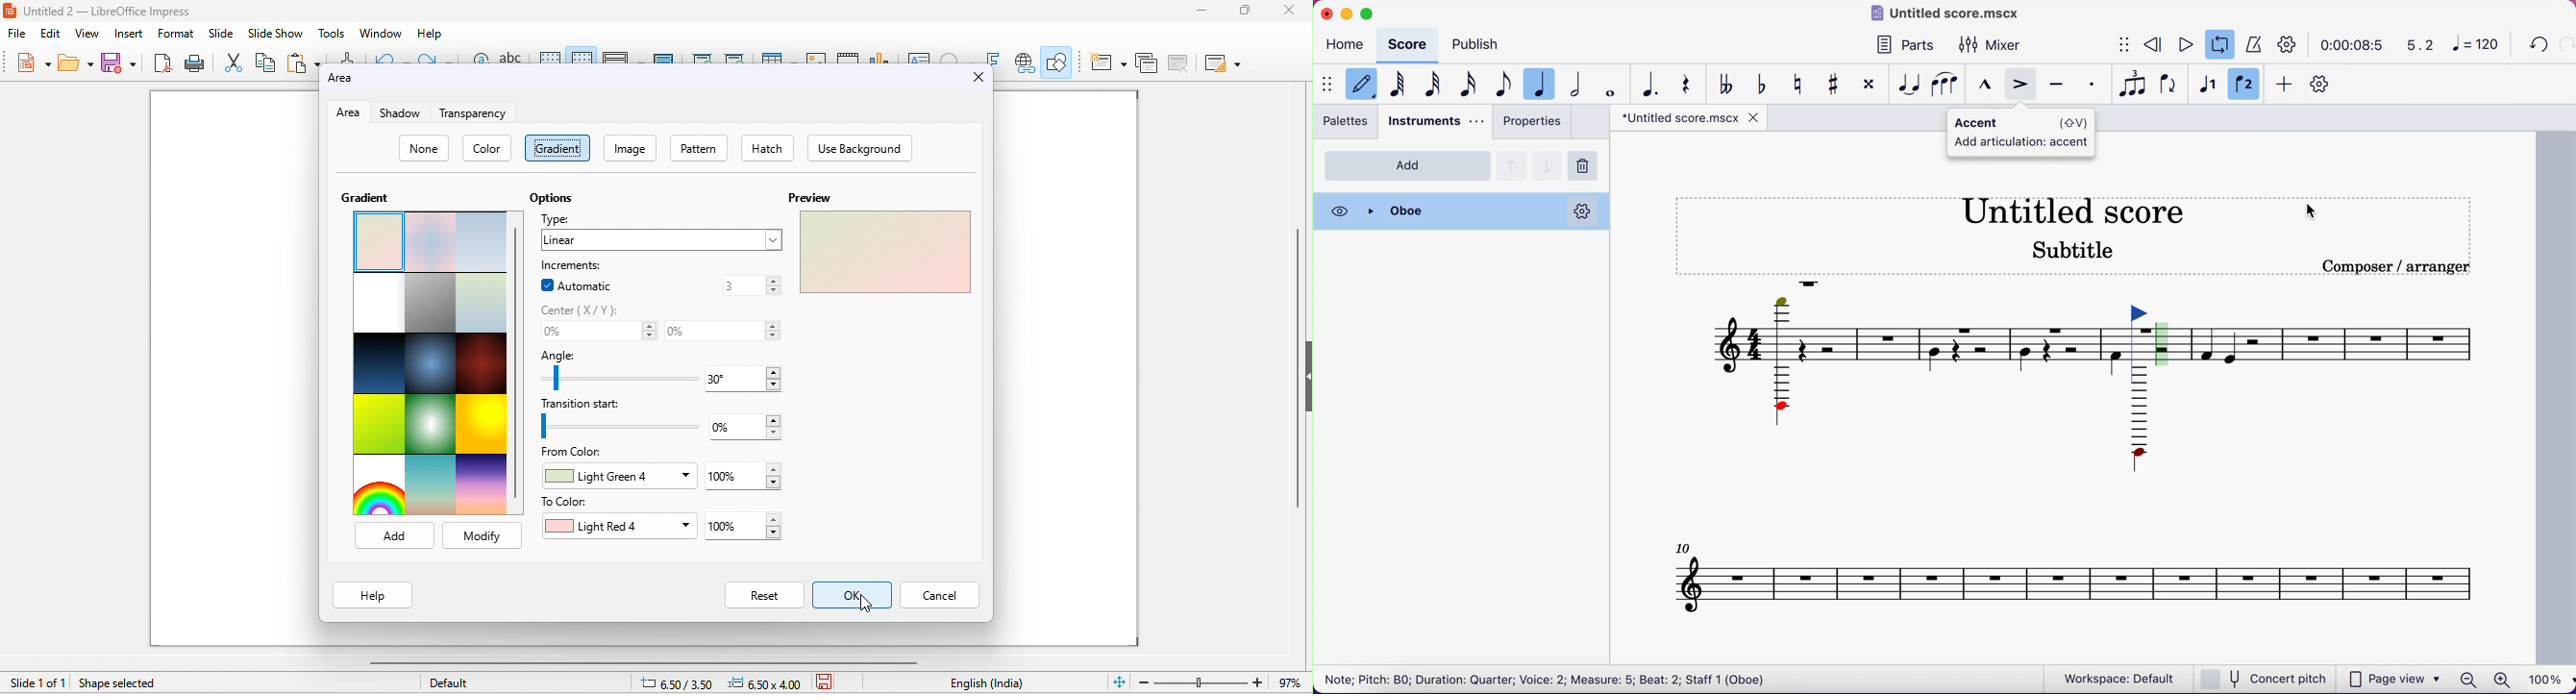 The image size is (2576, 700). Describe the element at coordinates (1432, 85) in the screenshot. I see `32nd note` at that location.